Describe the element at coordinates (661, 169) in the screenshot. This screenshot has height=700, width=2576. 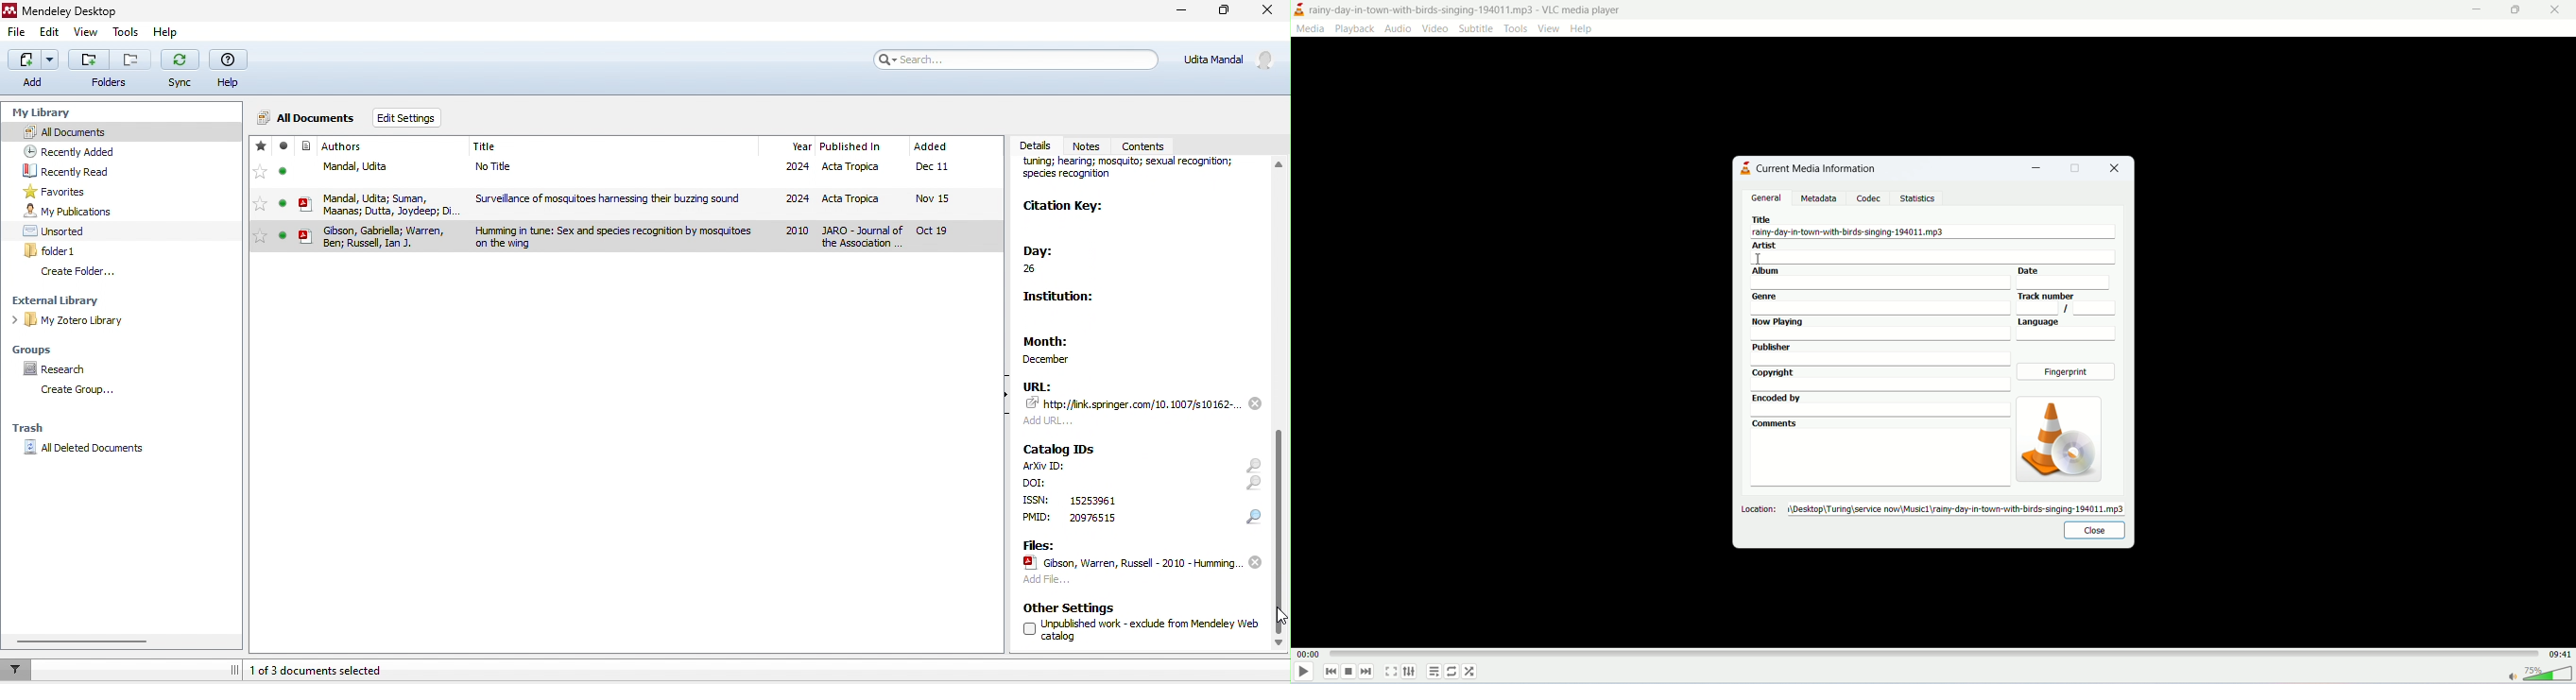
I see `file` at that location.